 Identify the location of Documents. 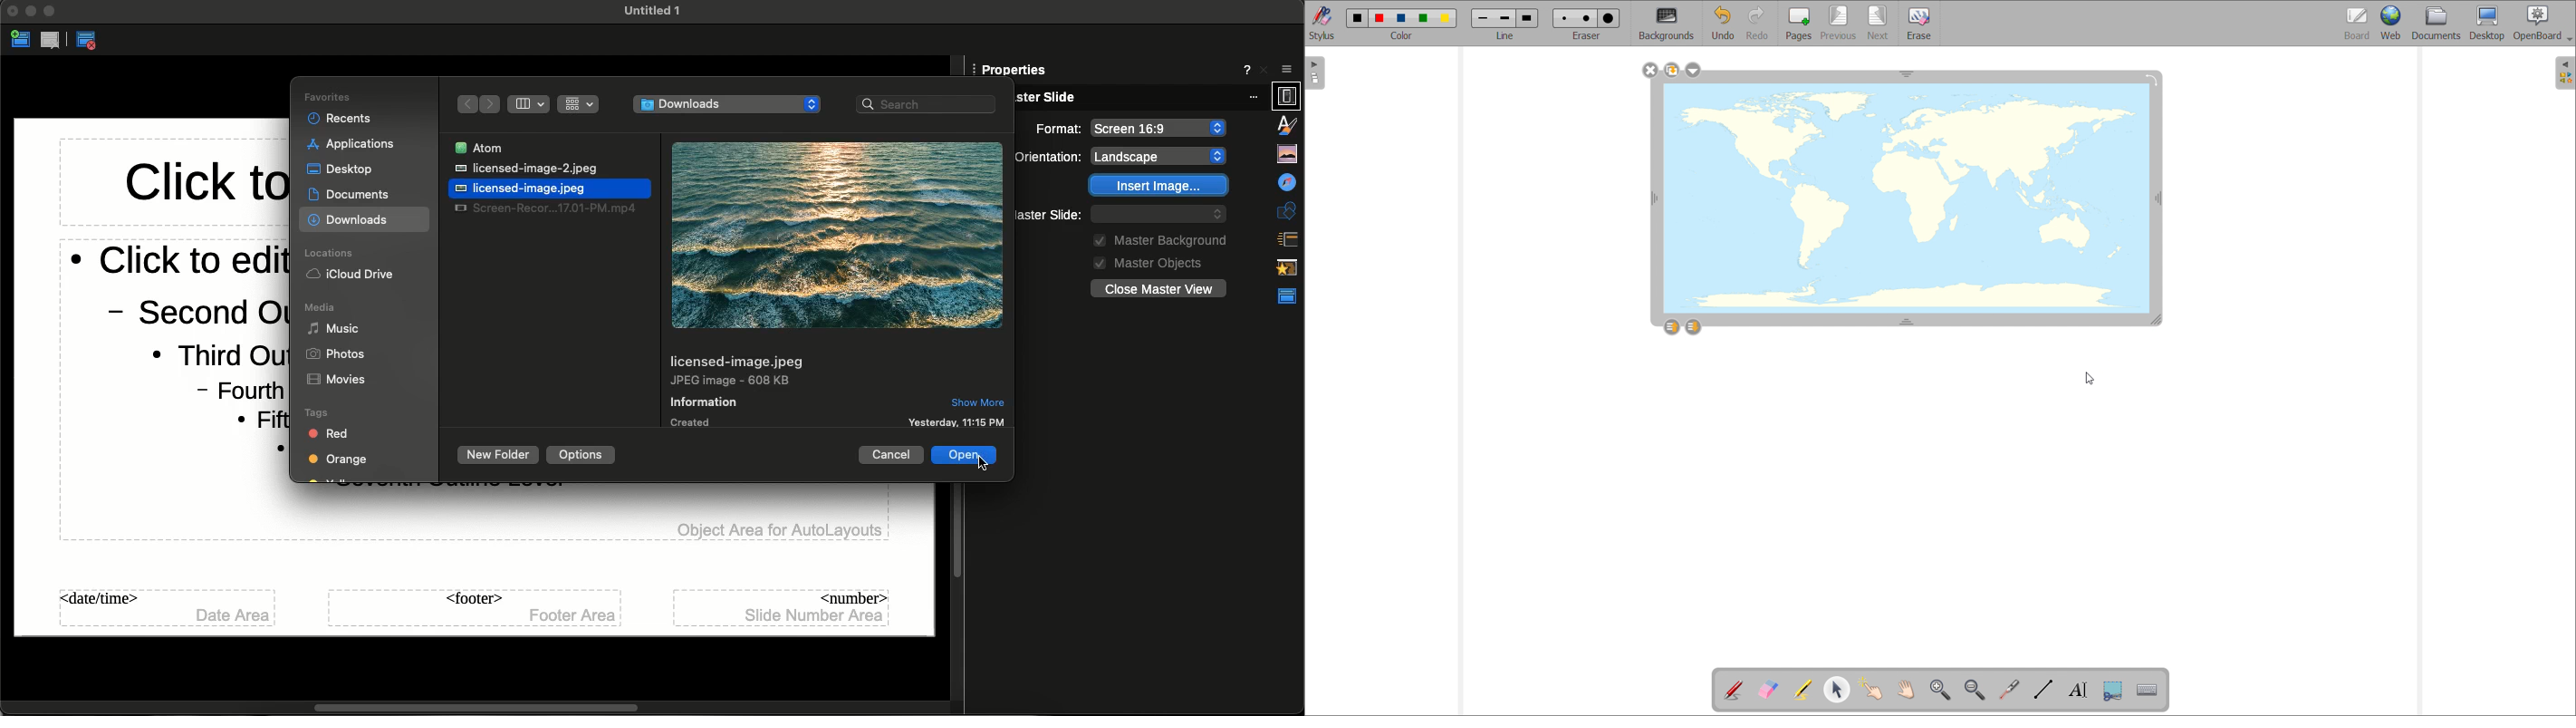
(354, 194).